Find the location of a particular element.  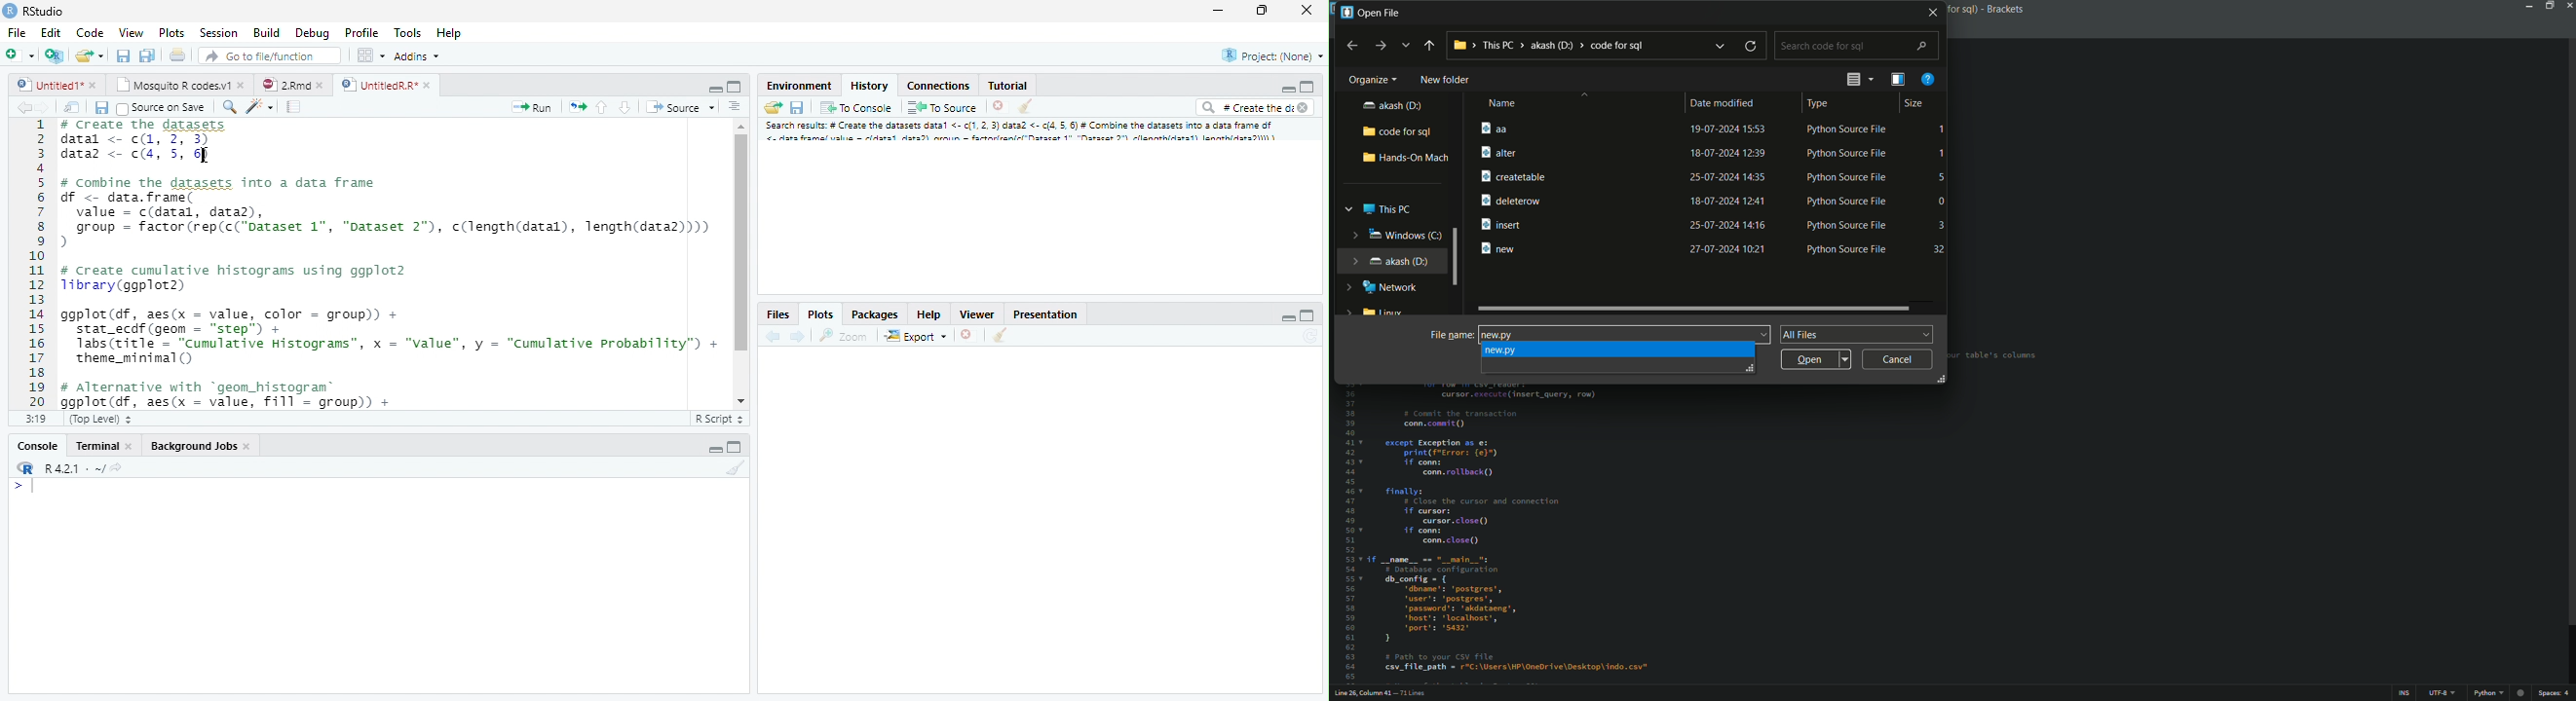

# Create the di is located at coordinates (1253, 109).